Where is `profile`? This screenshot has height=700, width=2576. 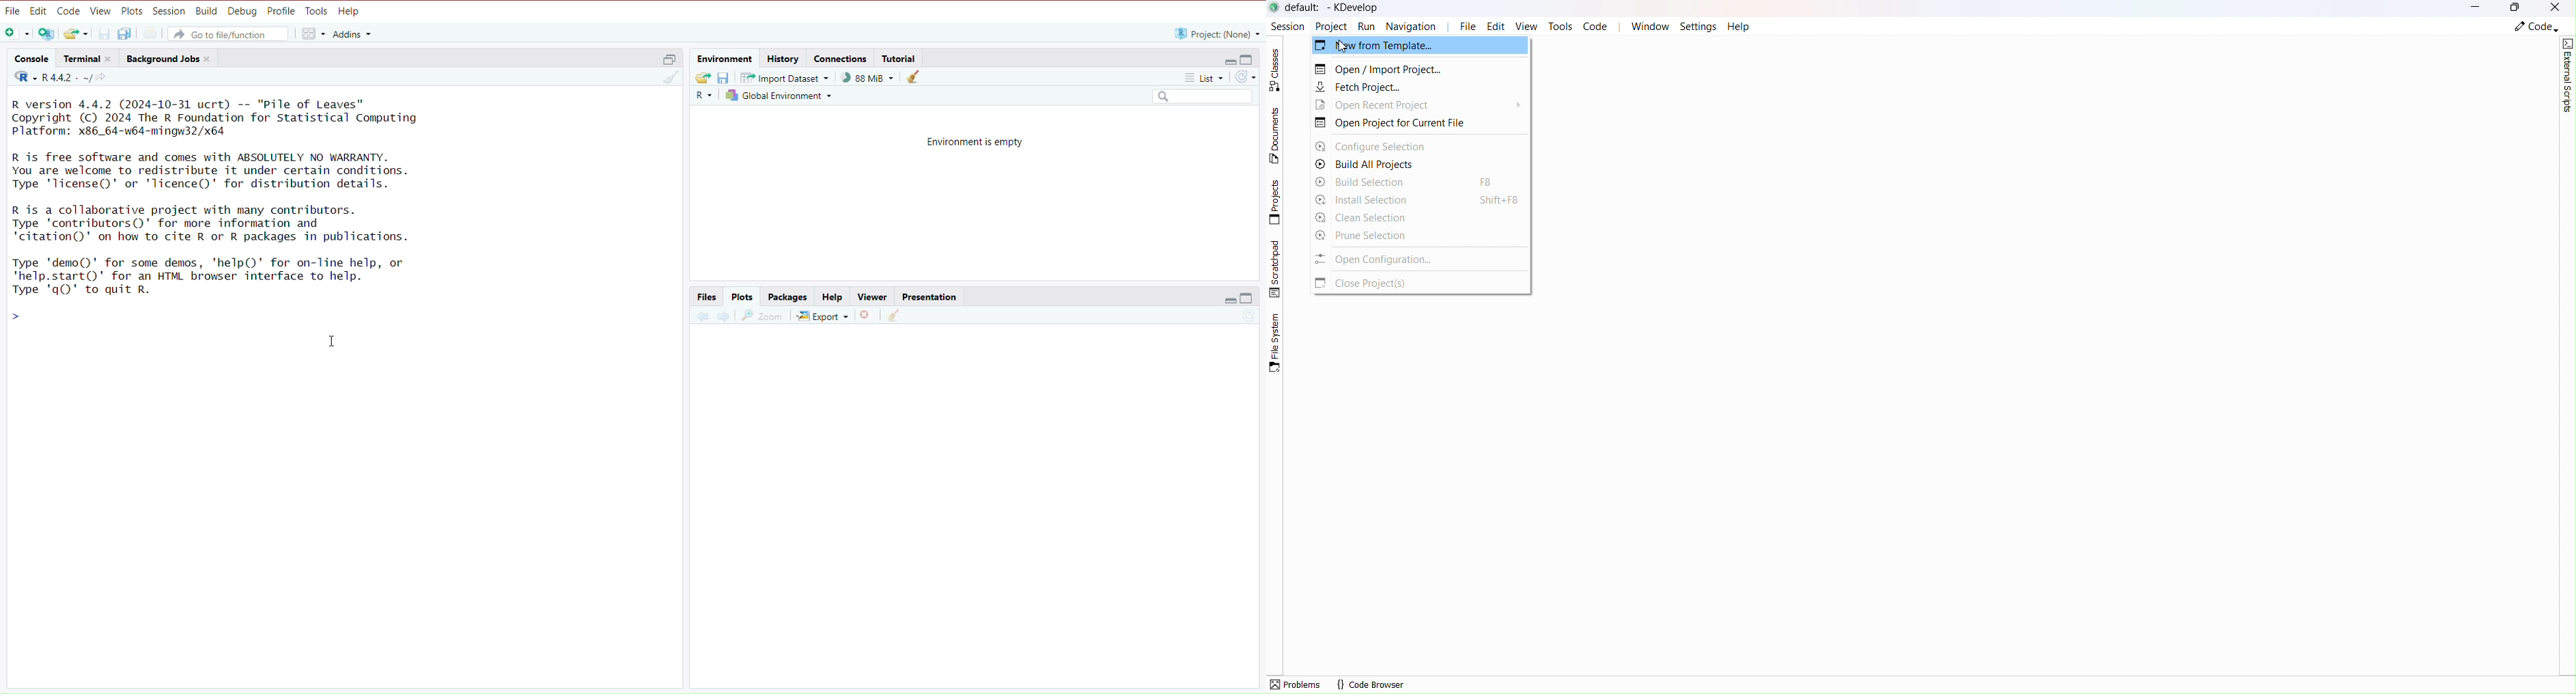 profile is located at coordinates (282, 11).